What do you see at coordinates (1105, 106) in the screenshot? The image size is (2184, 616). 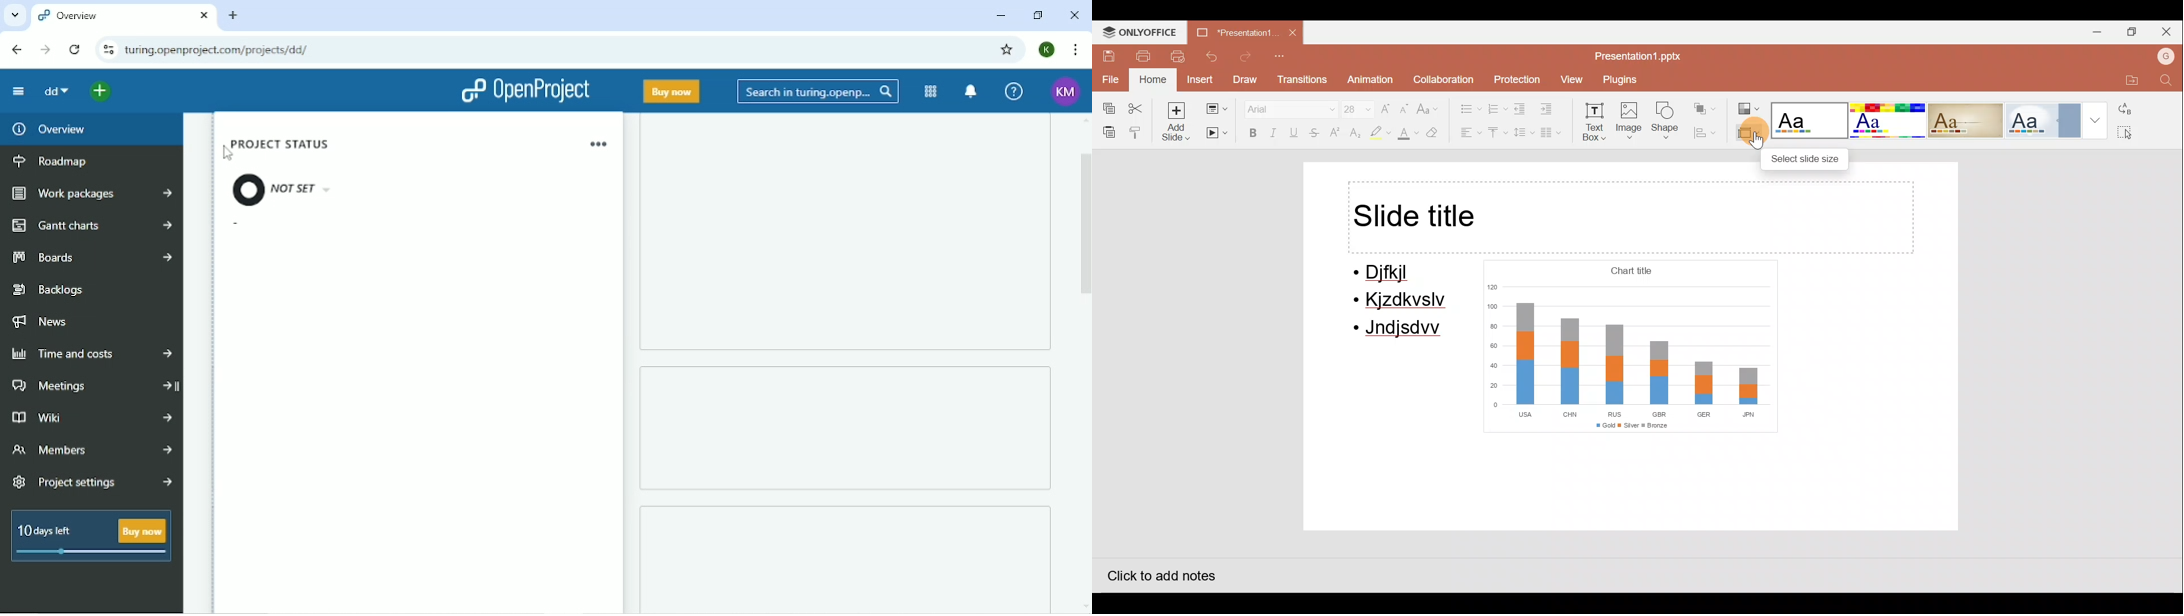 I see `Copy` at bounding box center [1105, 106].